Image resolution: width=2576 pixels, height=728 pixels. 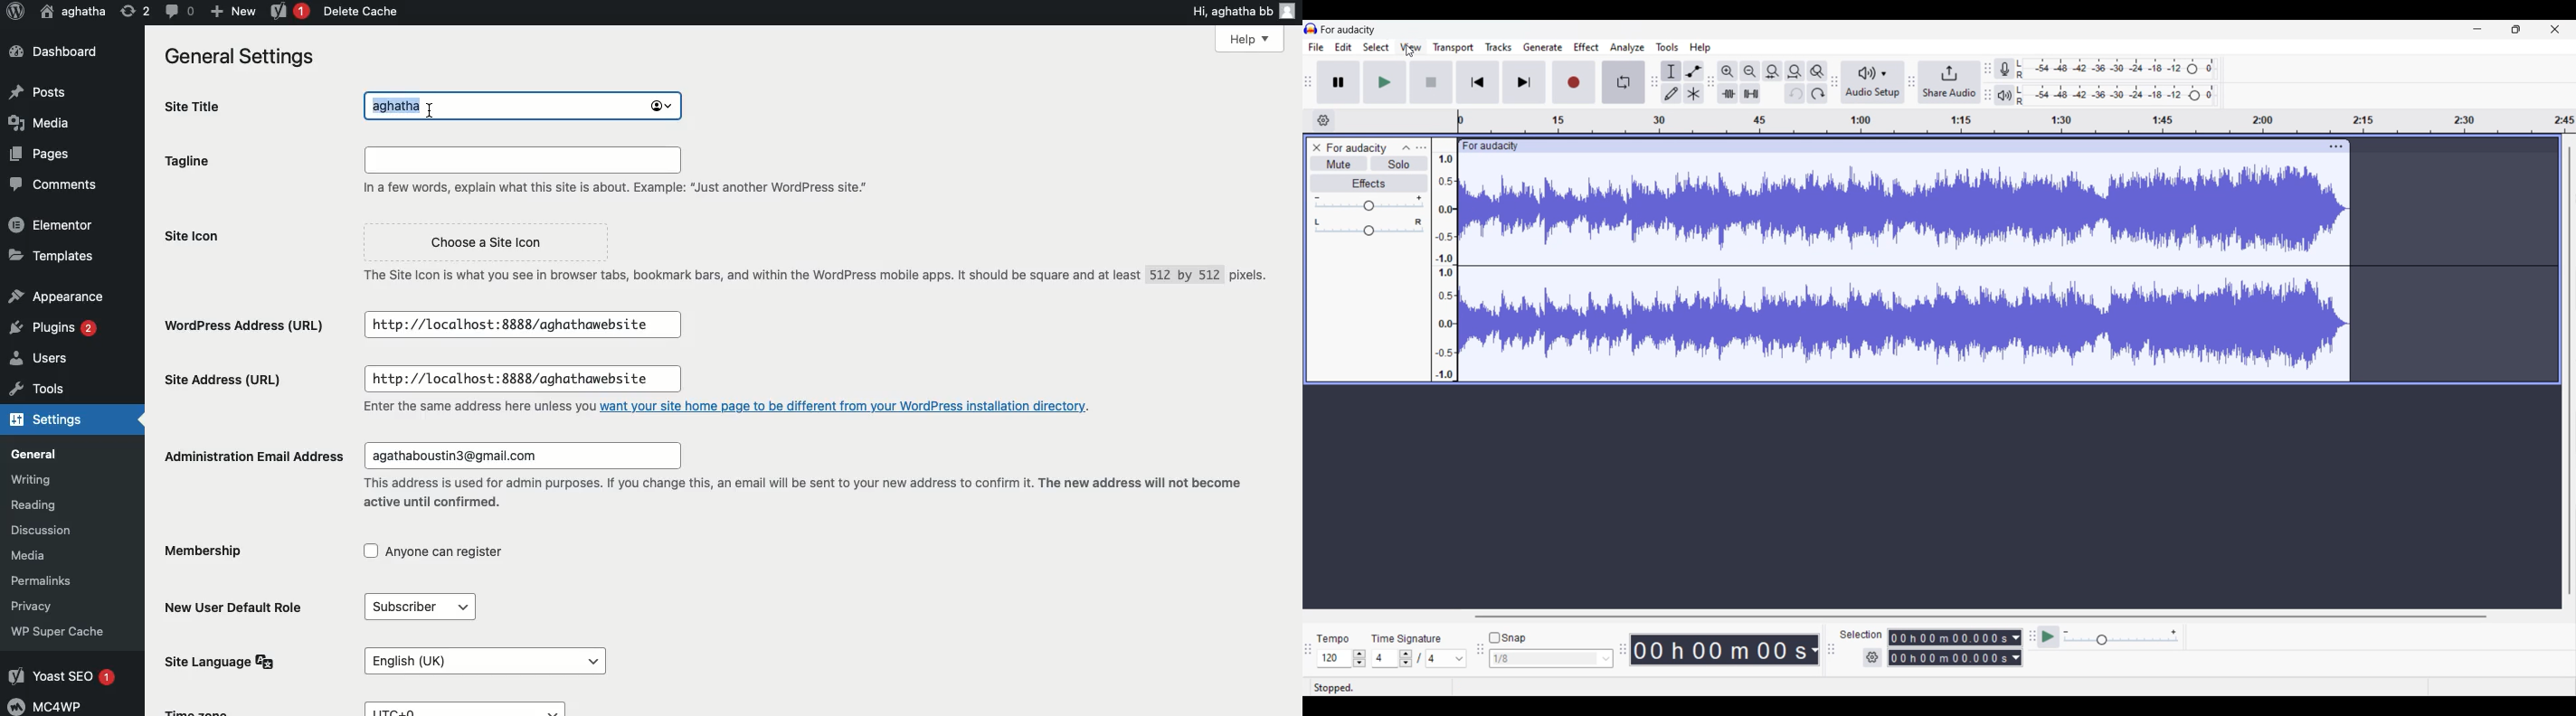 I want to click on Enter the same address here unless you, so click(x=477, y=408).